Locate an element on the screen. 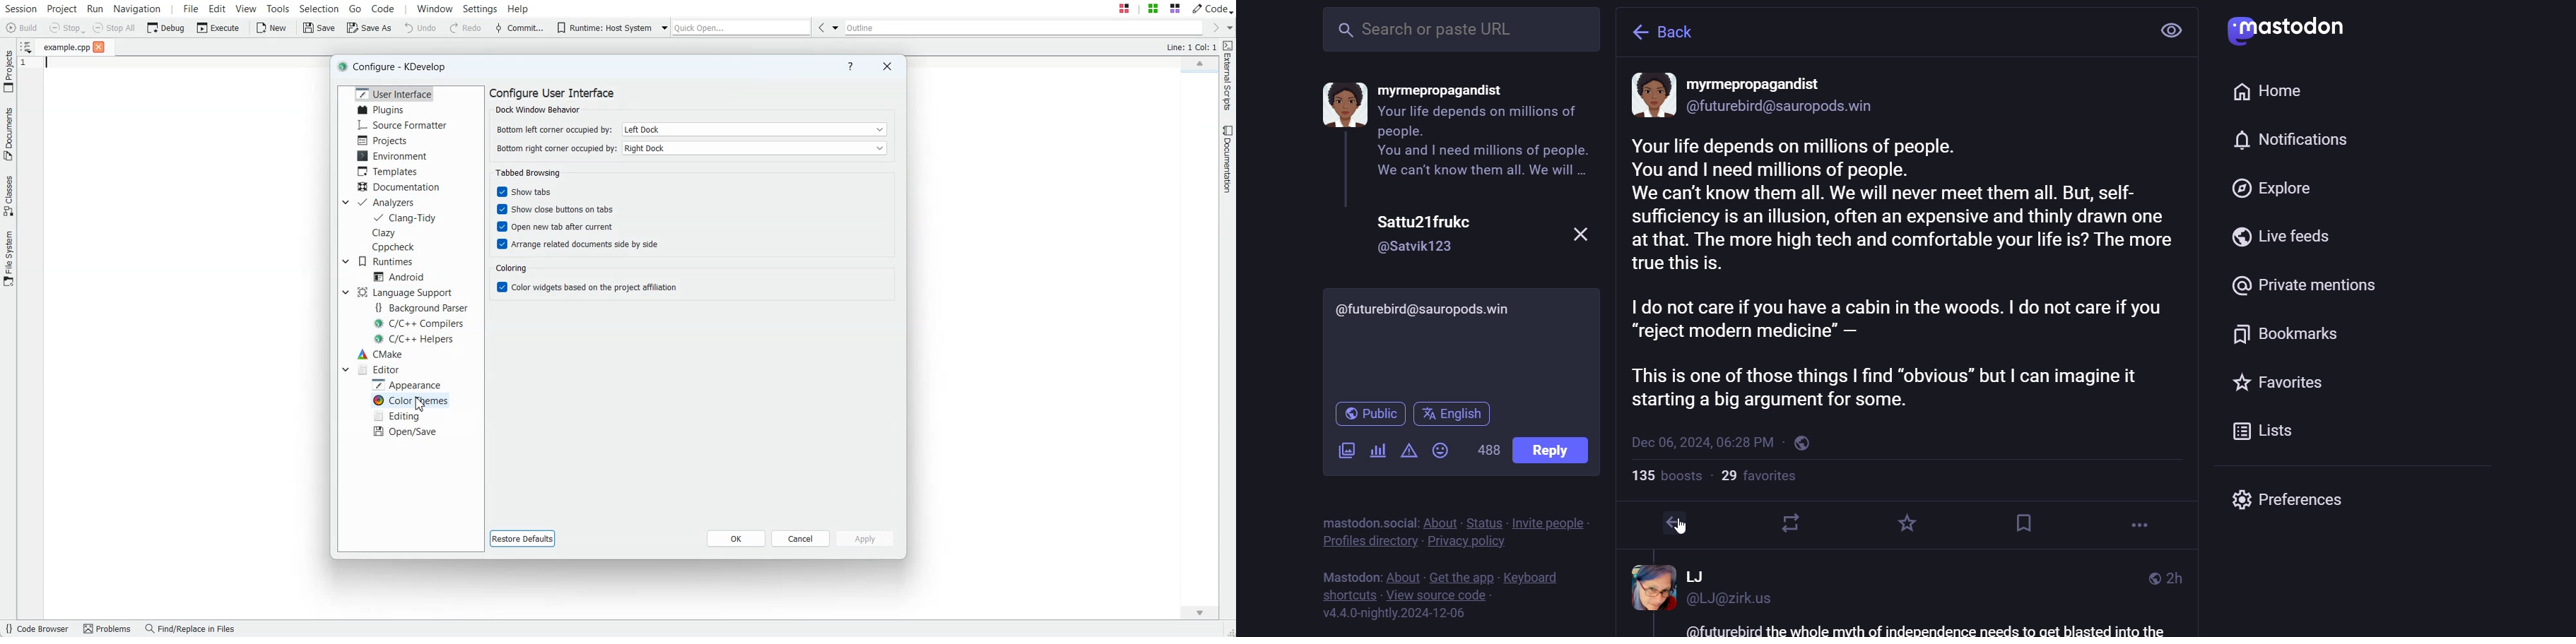 This screenshot has width=2576, height=644. Tools is located at coordinates (278, 8).